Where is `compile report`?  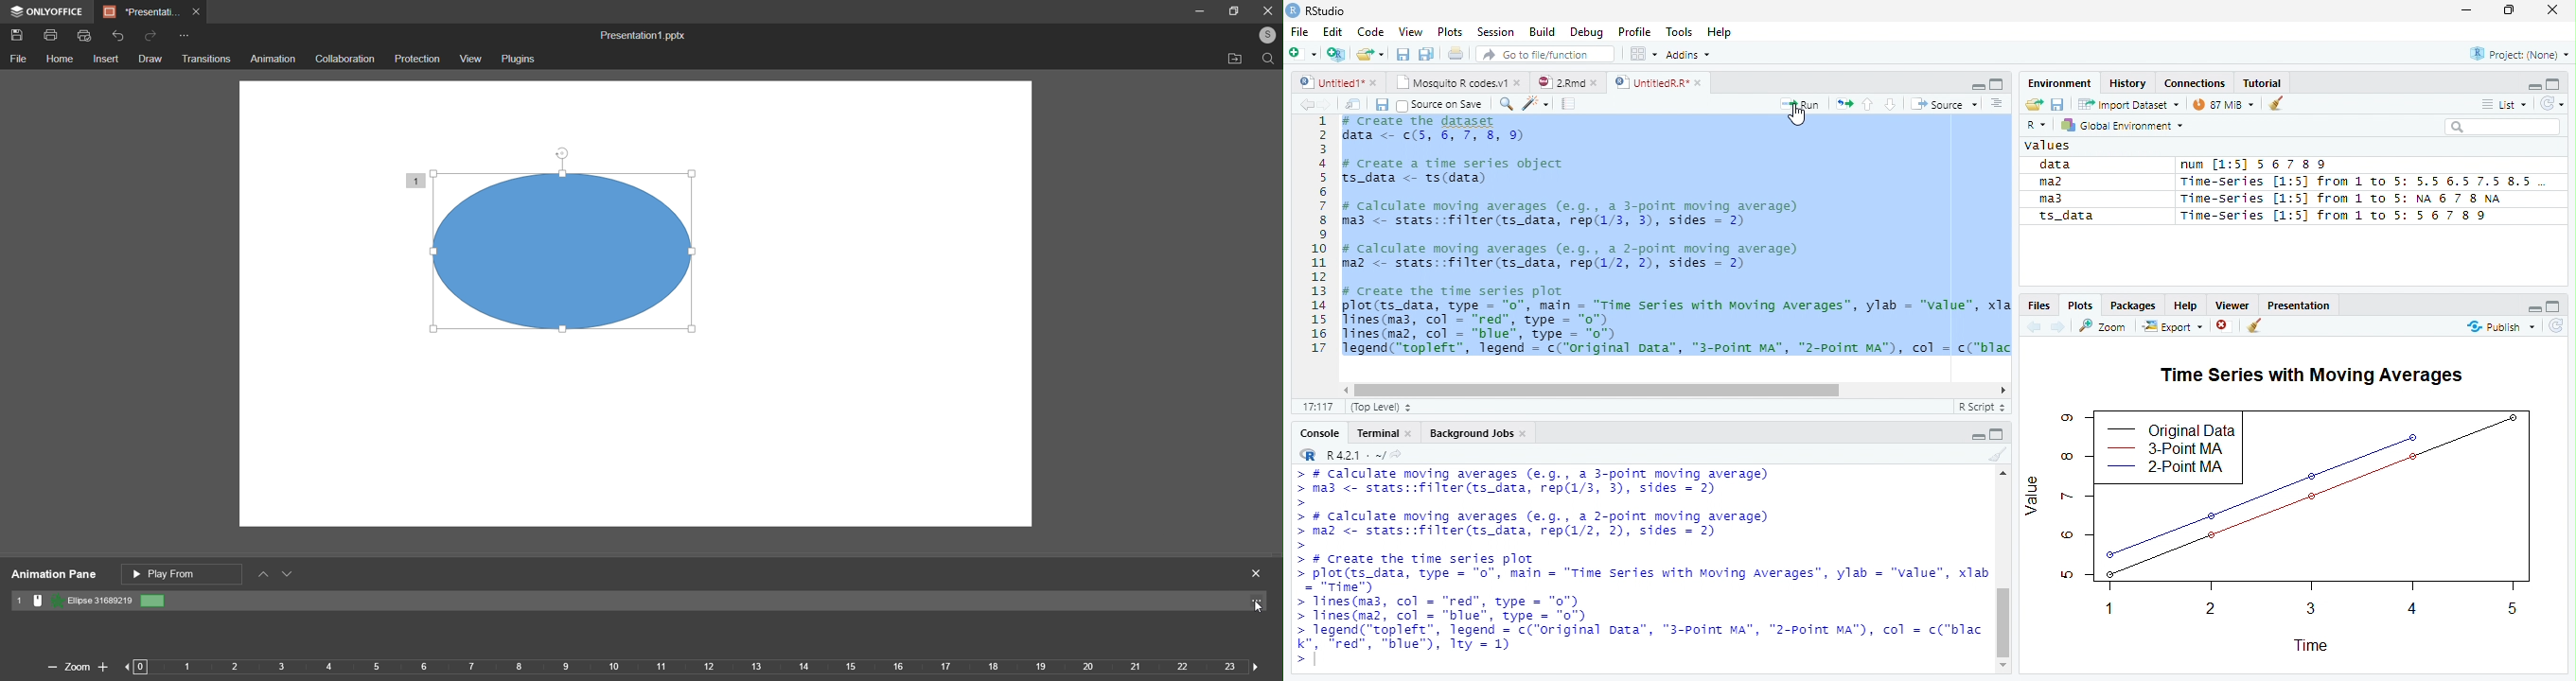
compile report is located at coordinates (1570, 103).